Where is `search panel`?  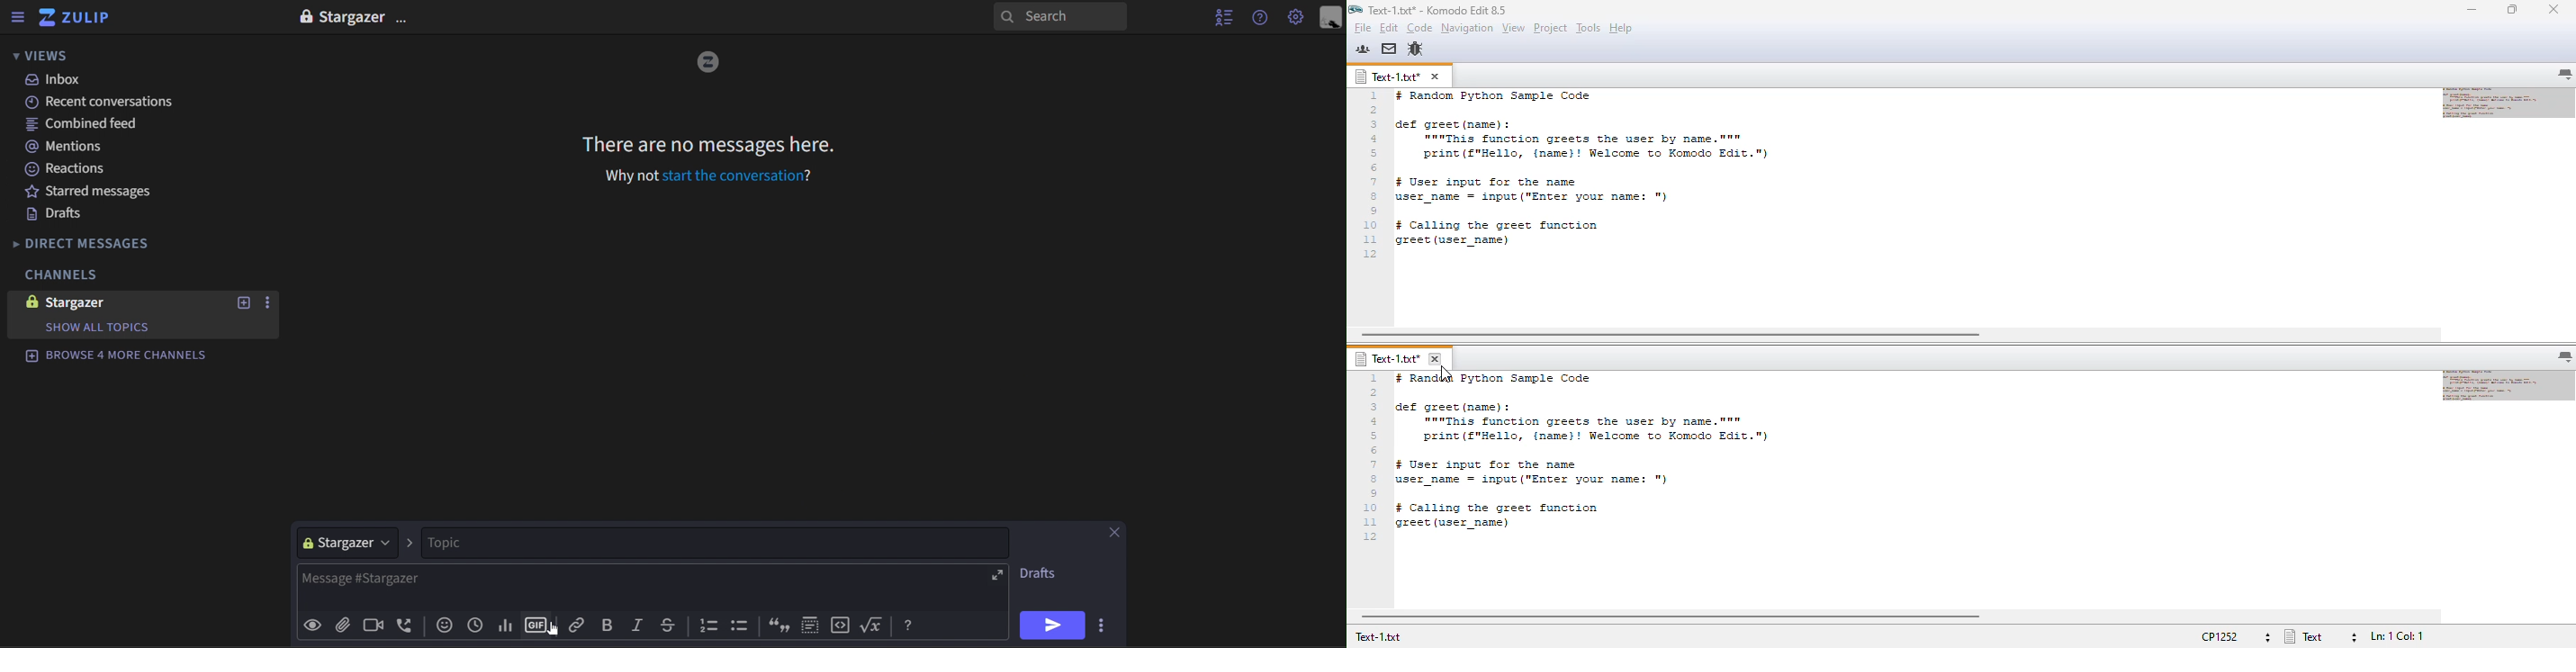 search panel is located at coordinates (1059, 17).